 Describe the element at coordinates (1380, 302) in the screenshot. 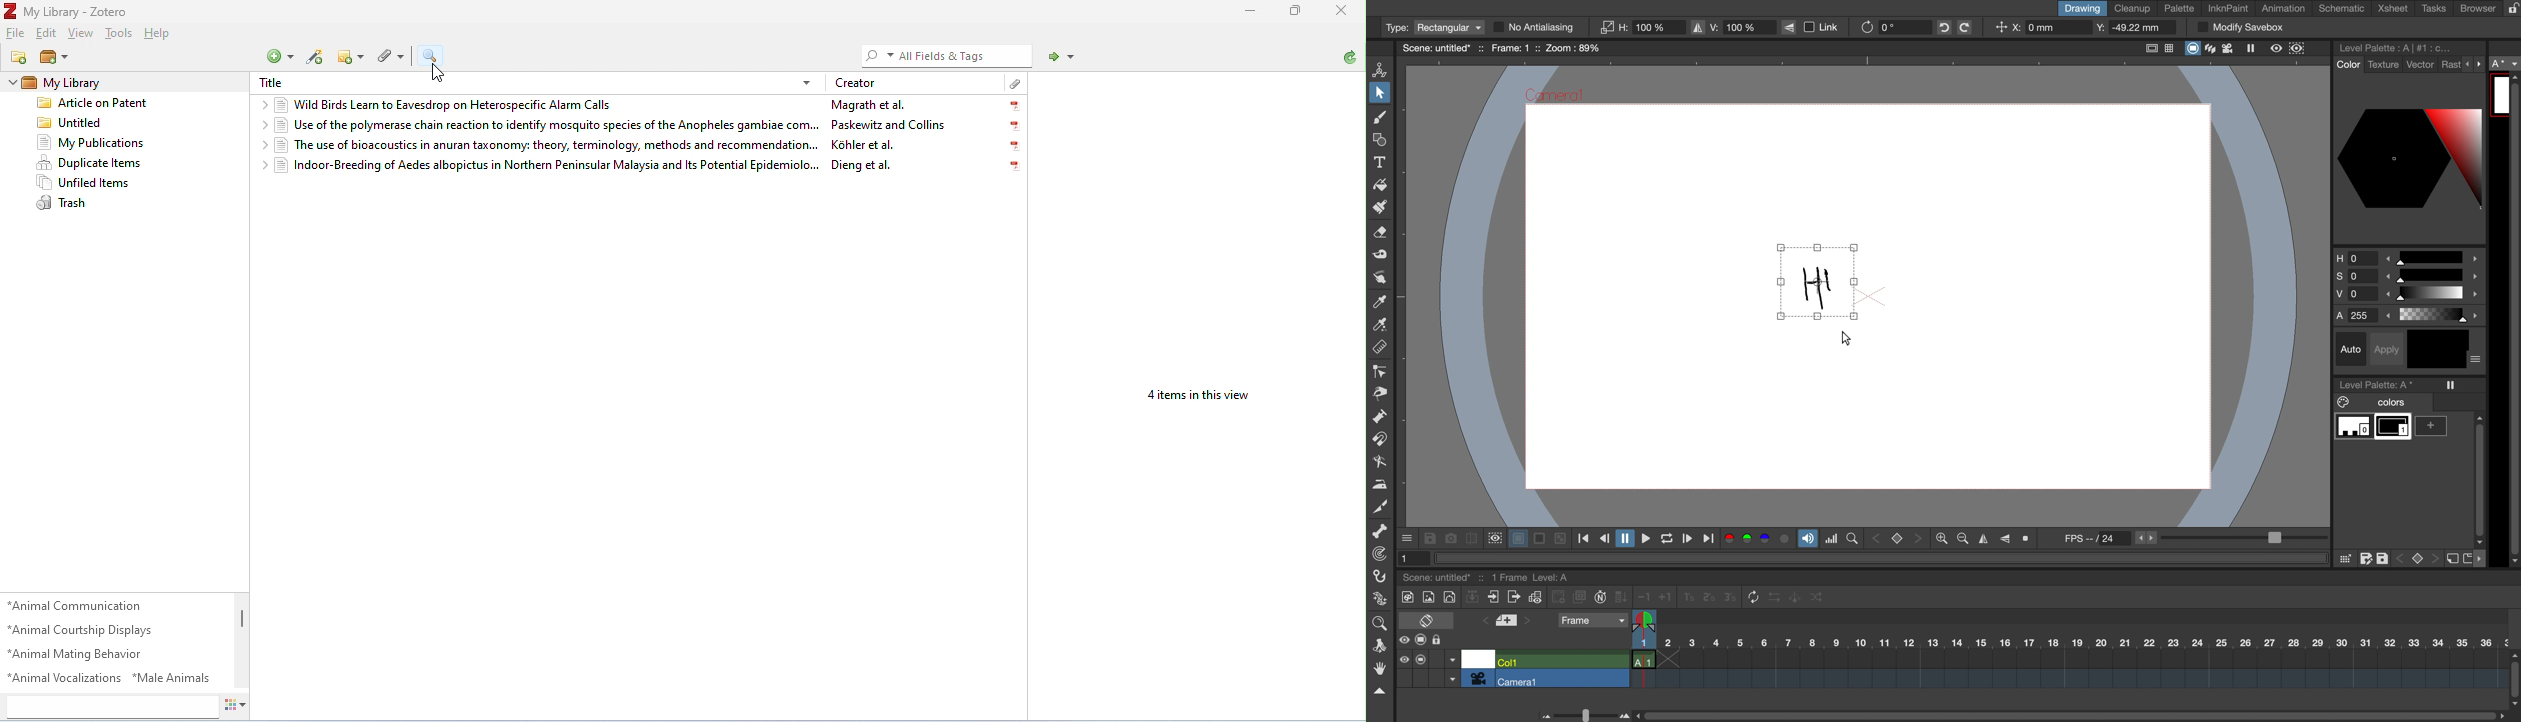

I see `style picker tool` at that location.